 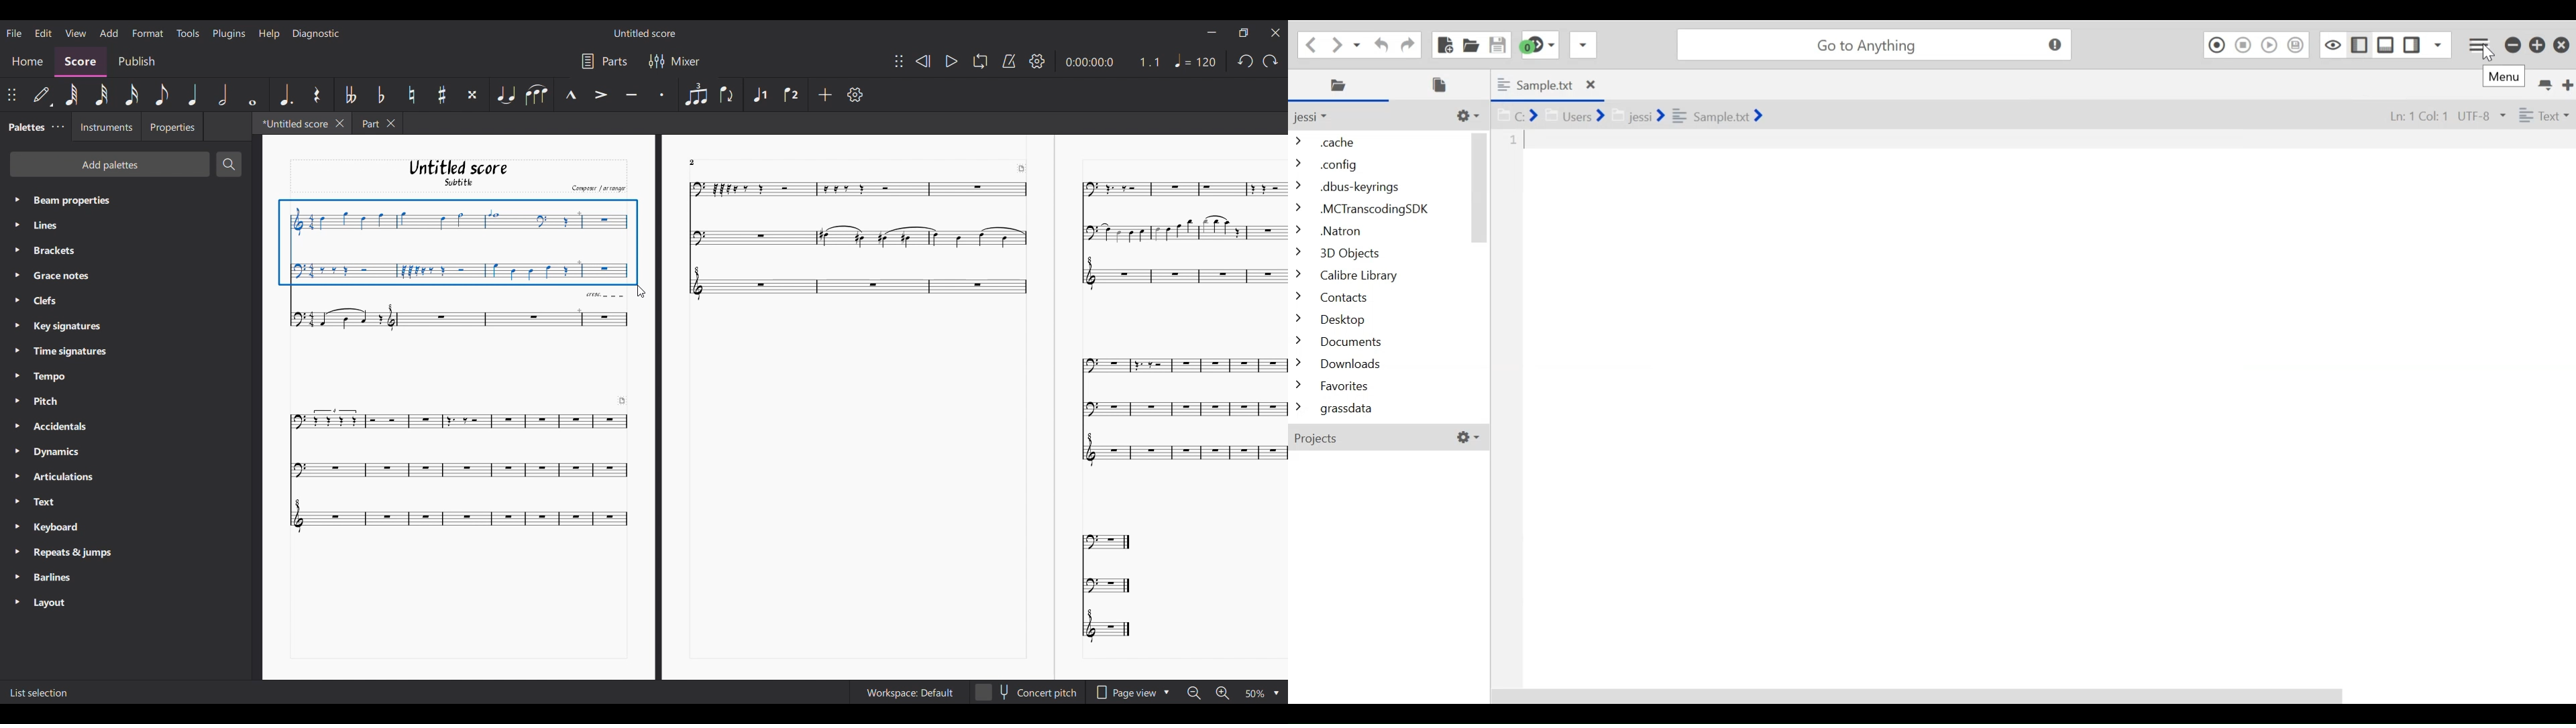 I want to click on , so click(x=14, y=199).